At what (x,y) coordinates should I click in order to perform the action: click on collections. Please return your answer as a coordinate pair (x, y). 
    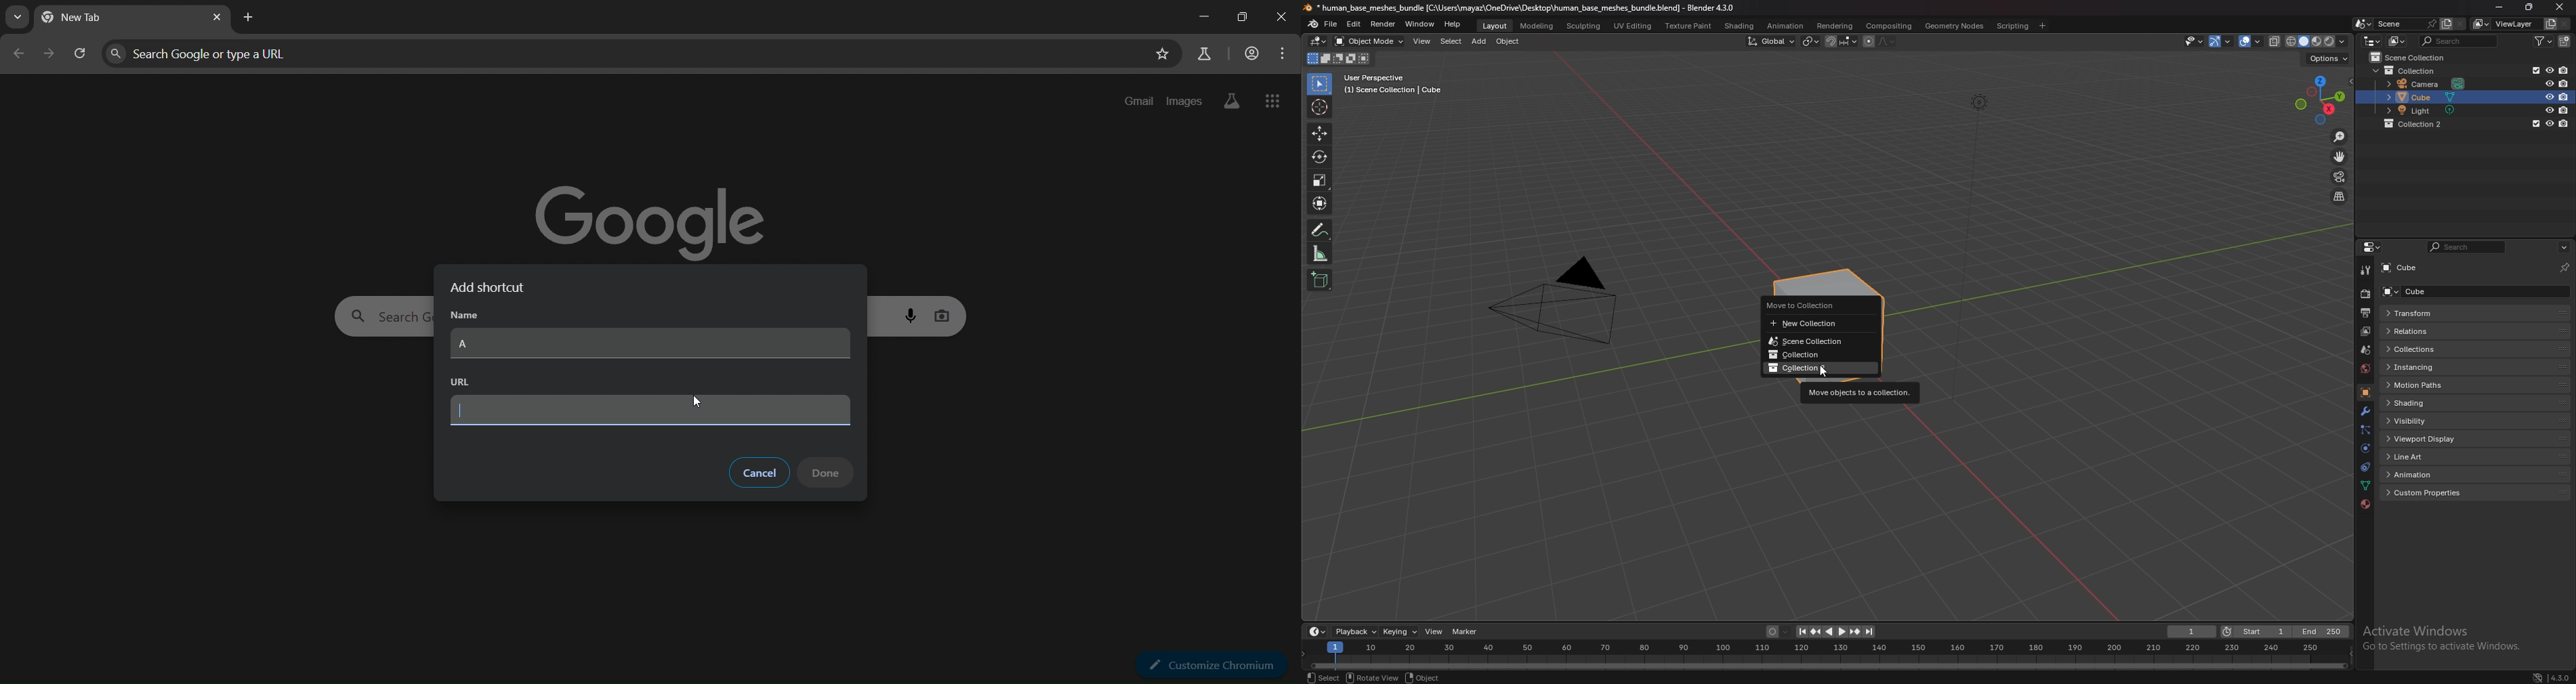
    Looking at the image, I should click on (2431, 349).